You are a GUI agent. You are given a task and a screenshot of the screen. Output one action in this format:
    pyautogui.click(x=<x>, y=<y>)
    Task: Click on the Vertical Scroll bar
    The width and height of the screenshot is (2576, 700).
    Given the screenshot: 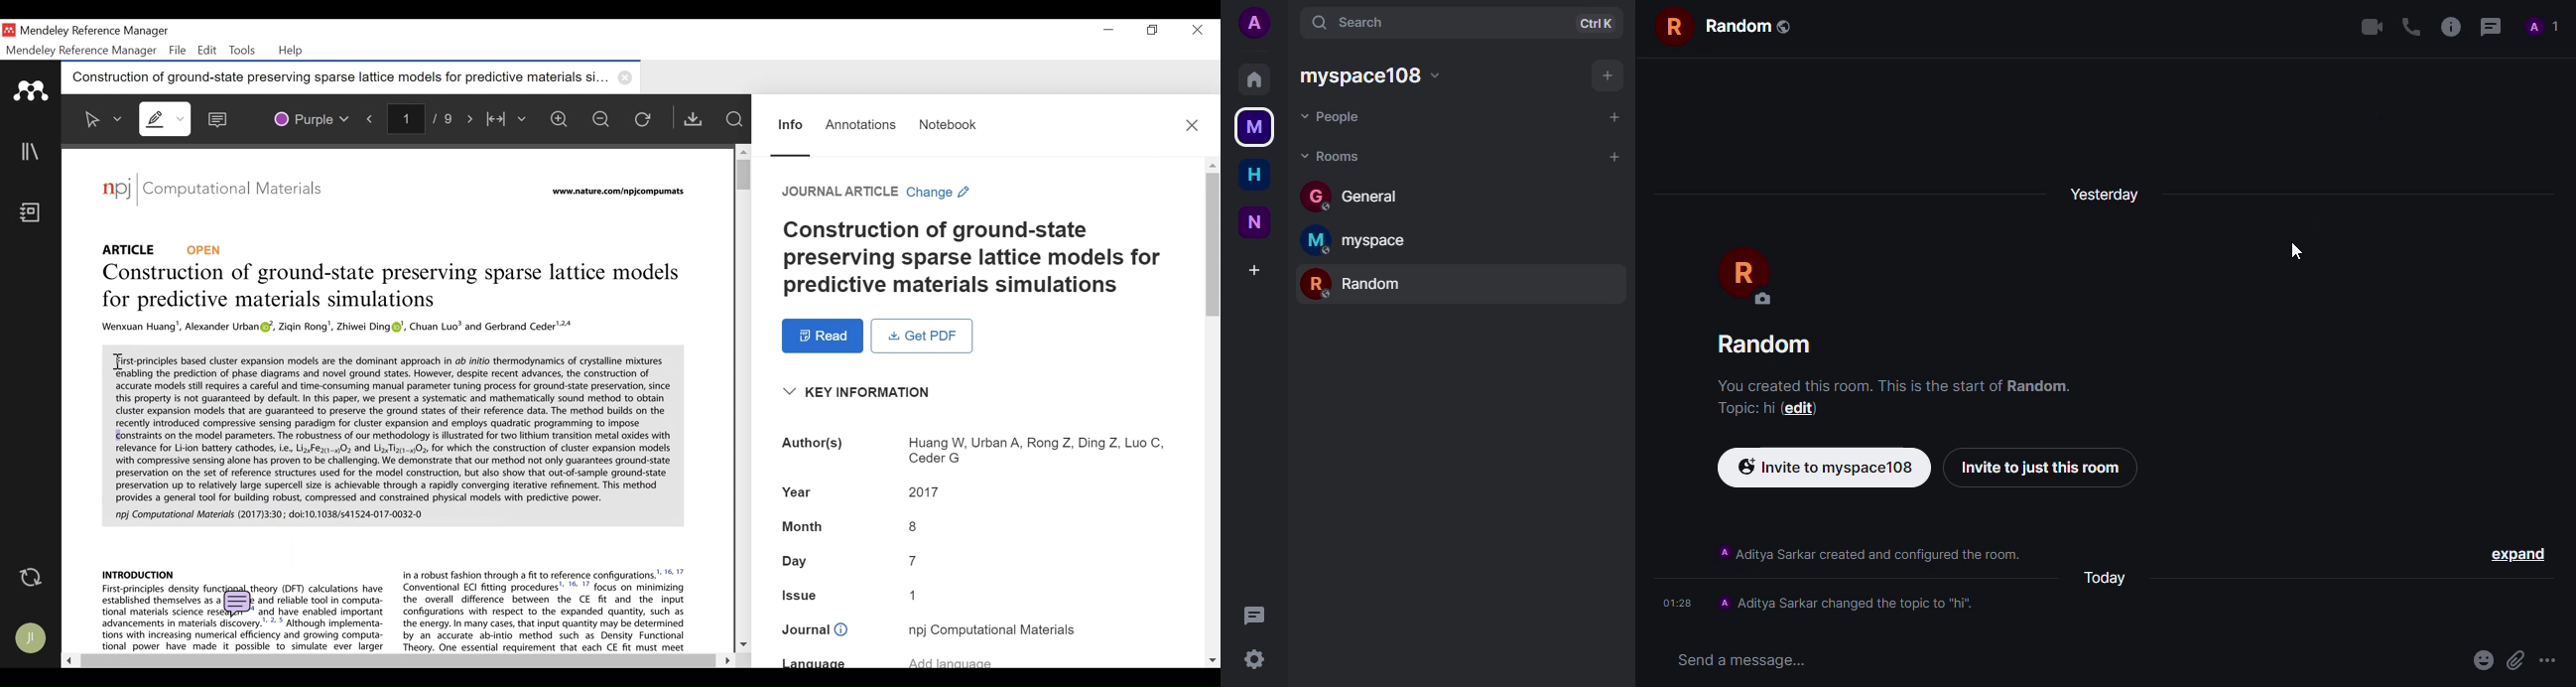 What is the action you would take?
    pyautogui.click(x=739, y=174)
    